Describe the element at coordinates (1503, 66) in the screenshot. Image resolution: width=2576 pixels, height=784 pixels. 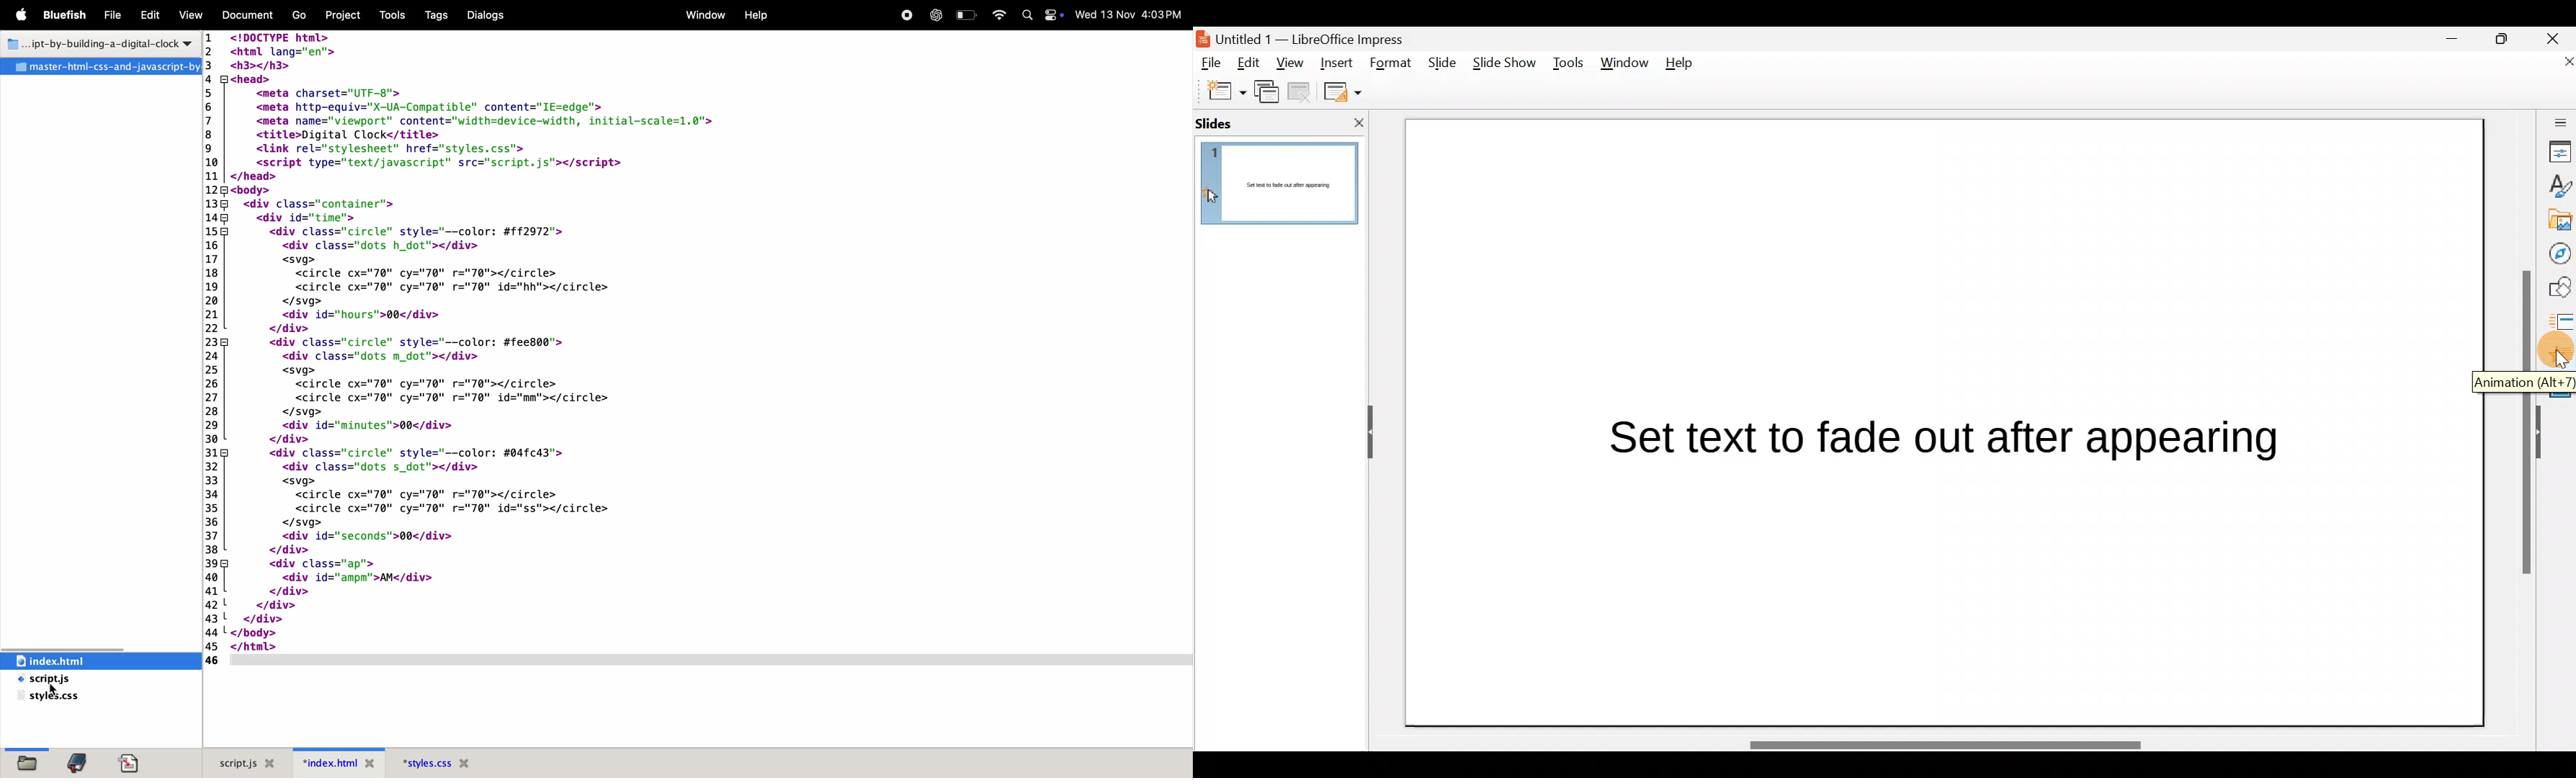
I see `Slide show` at that location.